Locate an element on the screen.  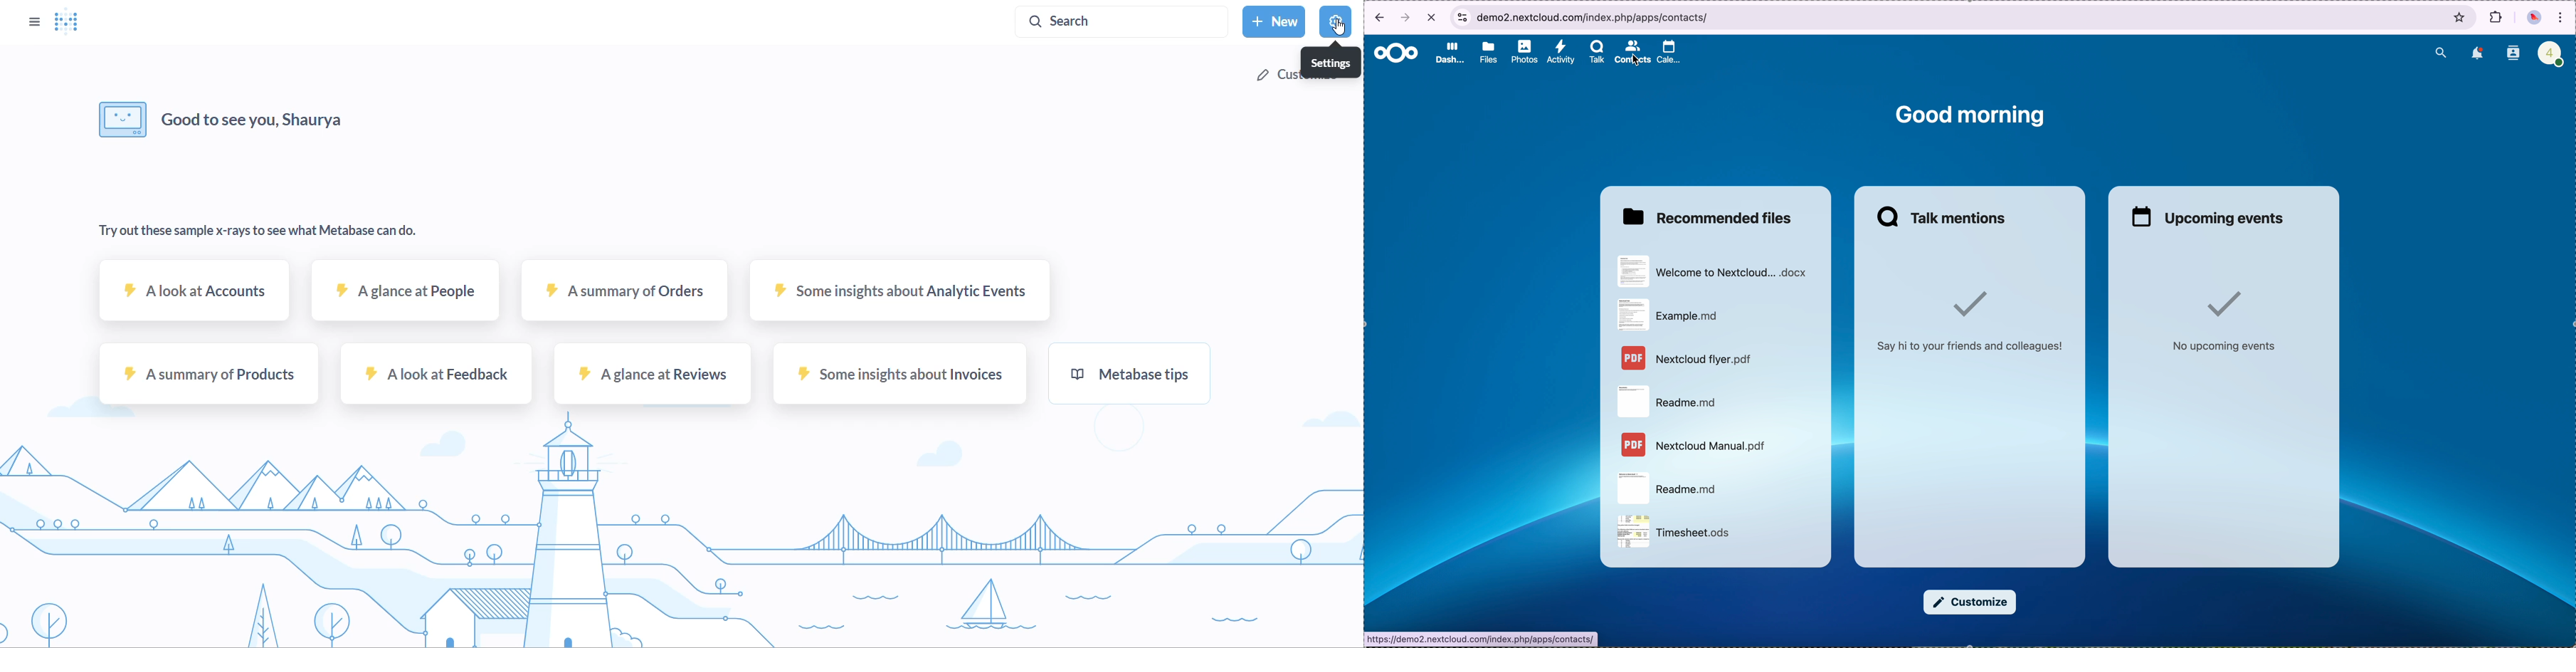
file is located at coordinates (1669, 400).